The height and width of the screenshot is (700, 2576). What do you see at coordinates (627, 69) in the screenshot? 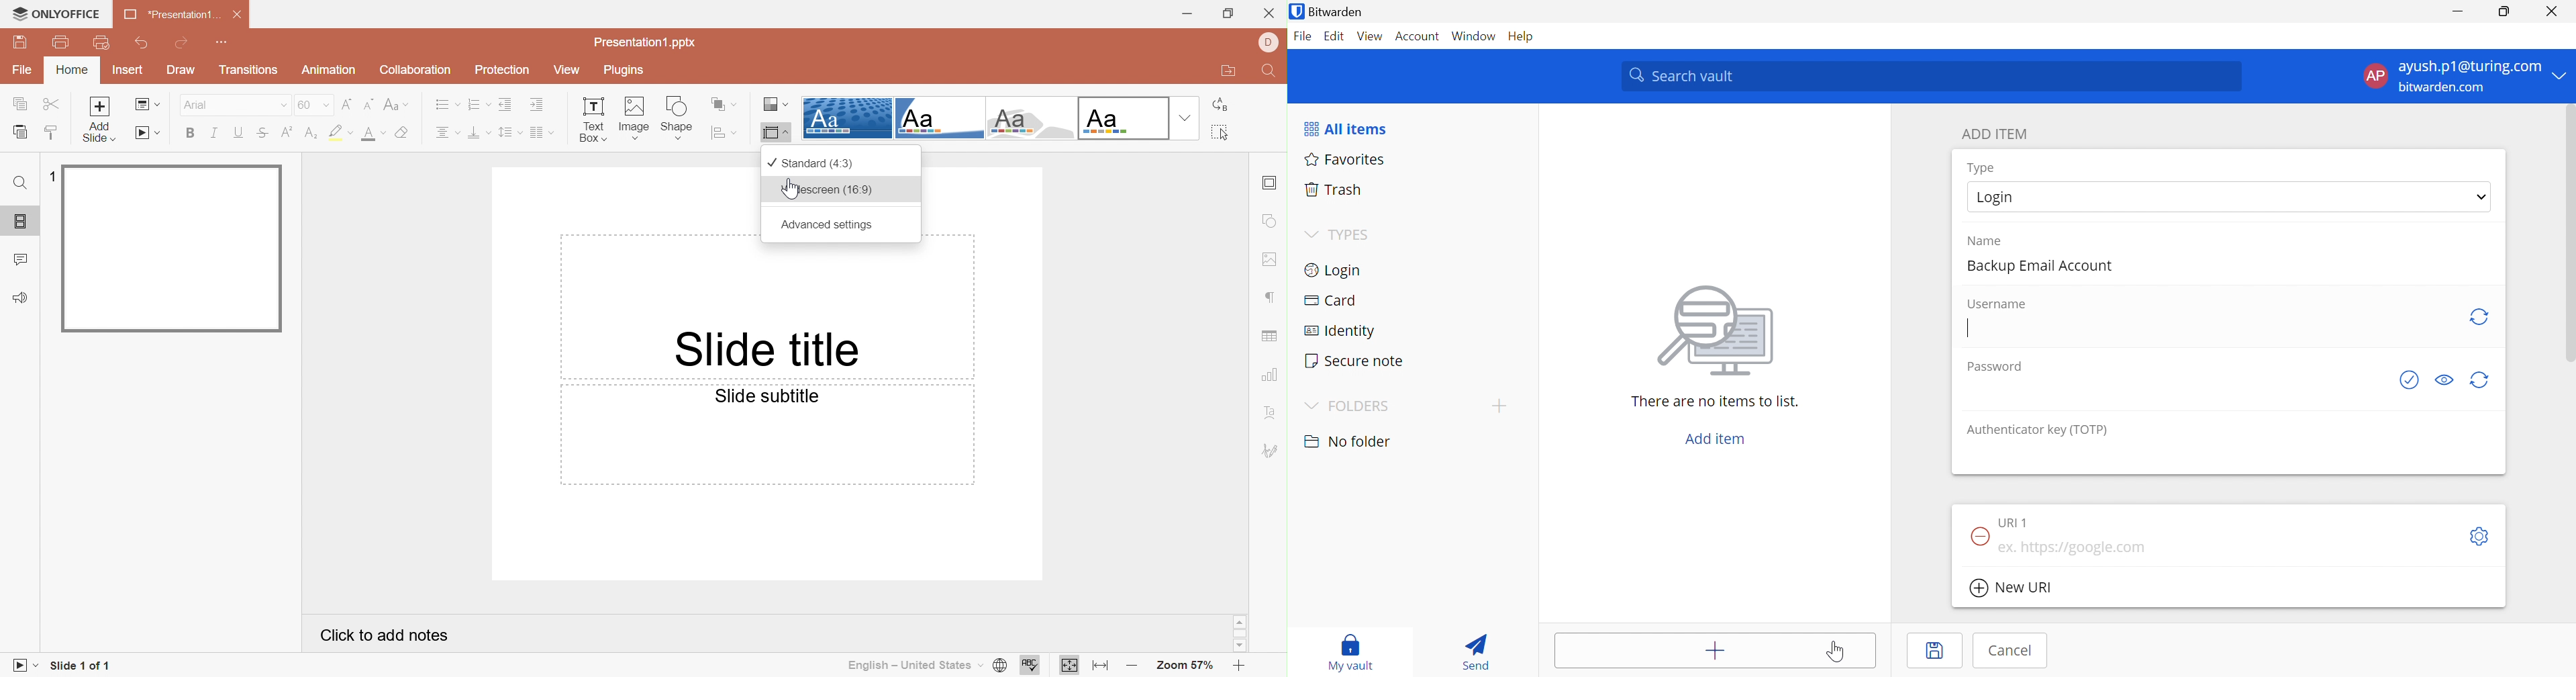
I see `Plugins` at bounding box center [627, 69].